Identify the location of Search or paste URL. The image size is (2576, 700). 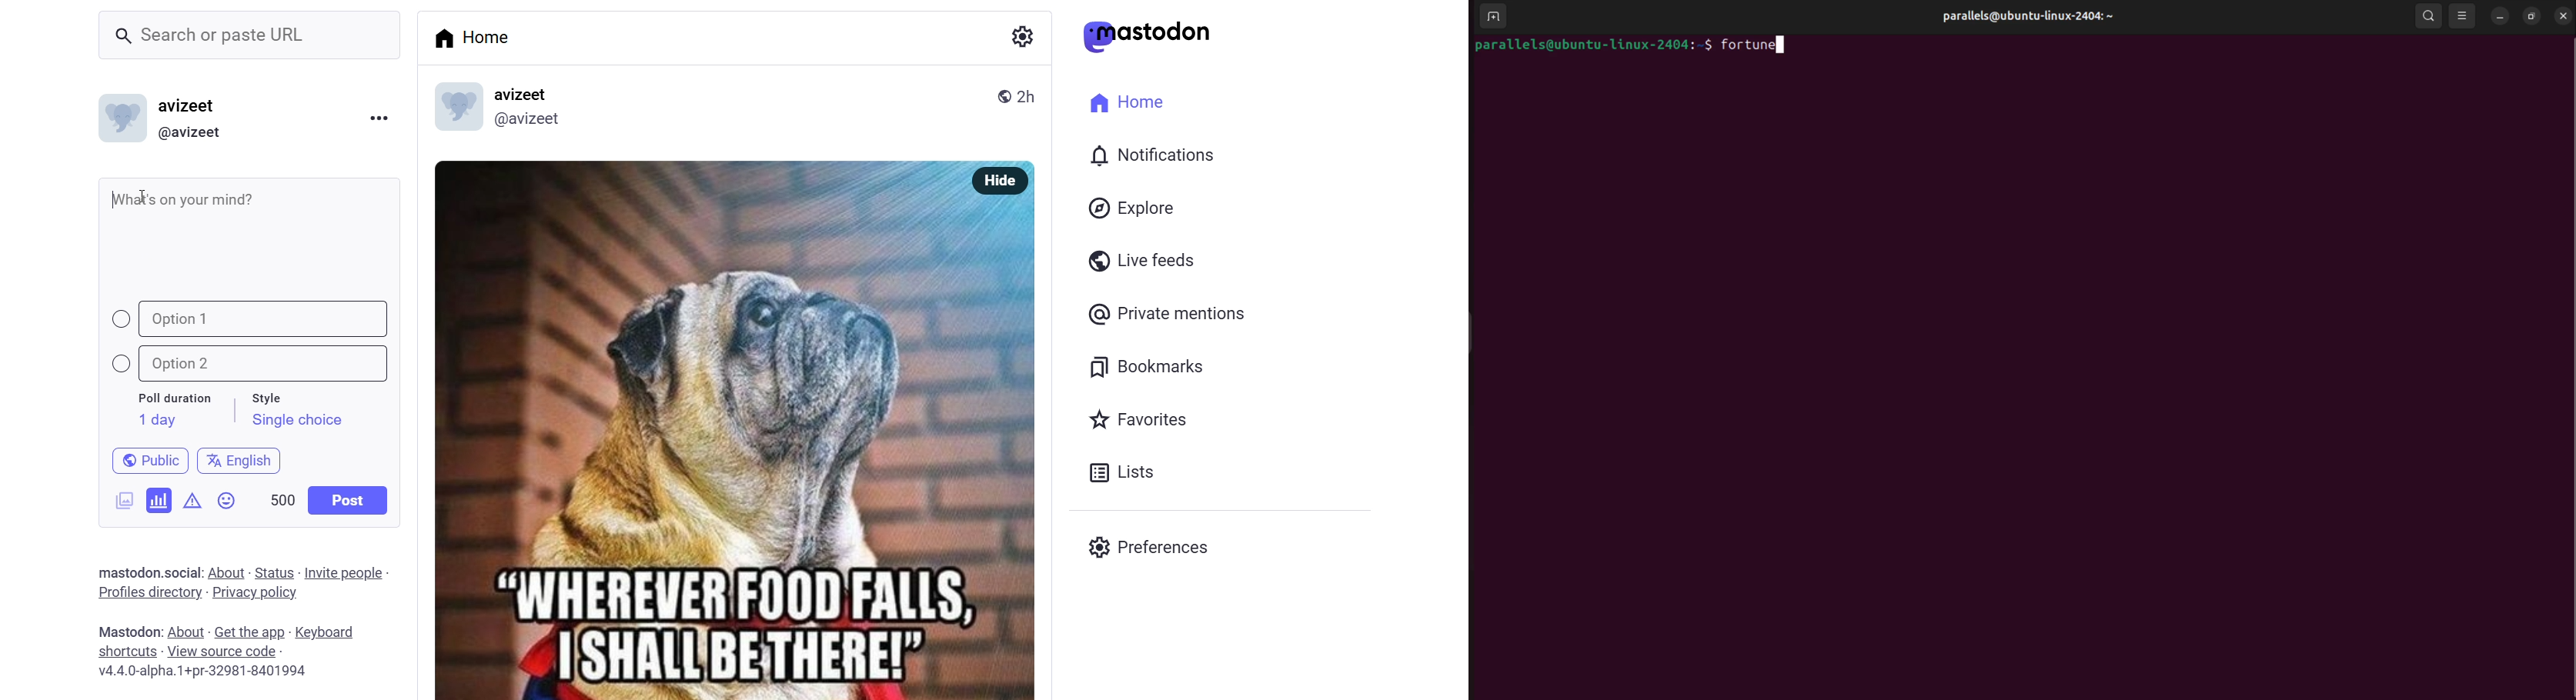
(249, 35).